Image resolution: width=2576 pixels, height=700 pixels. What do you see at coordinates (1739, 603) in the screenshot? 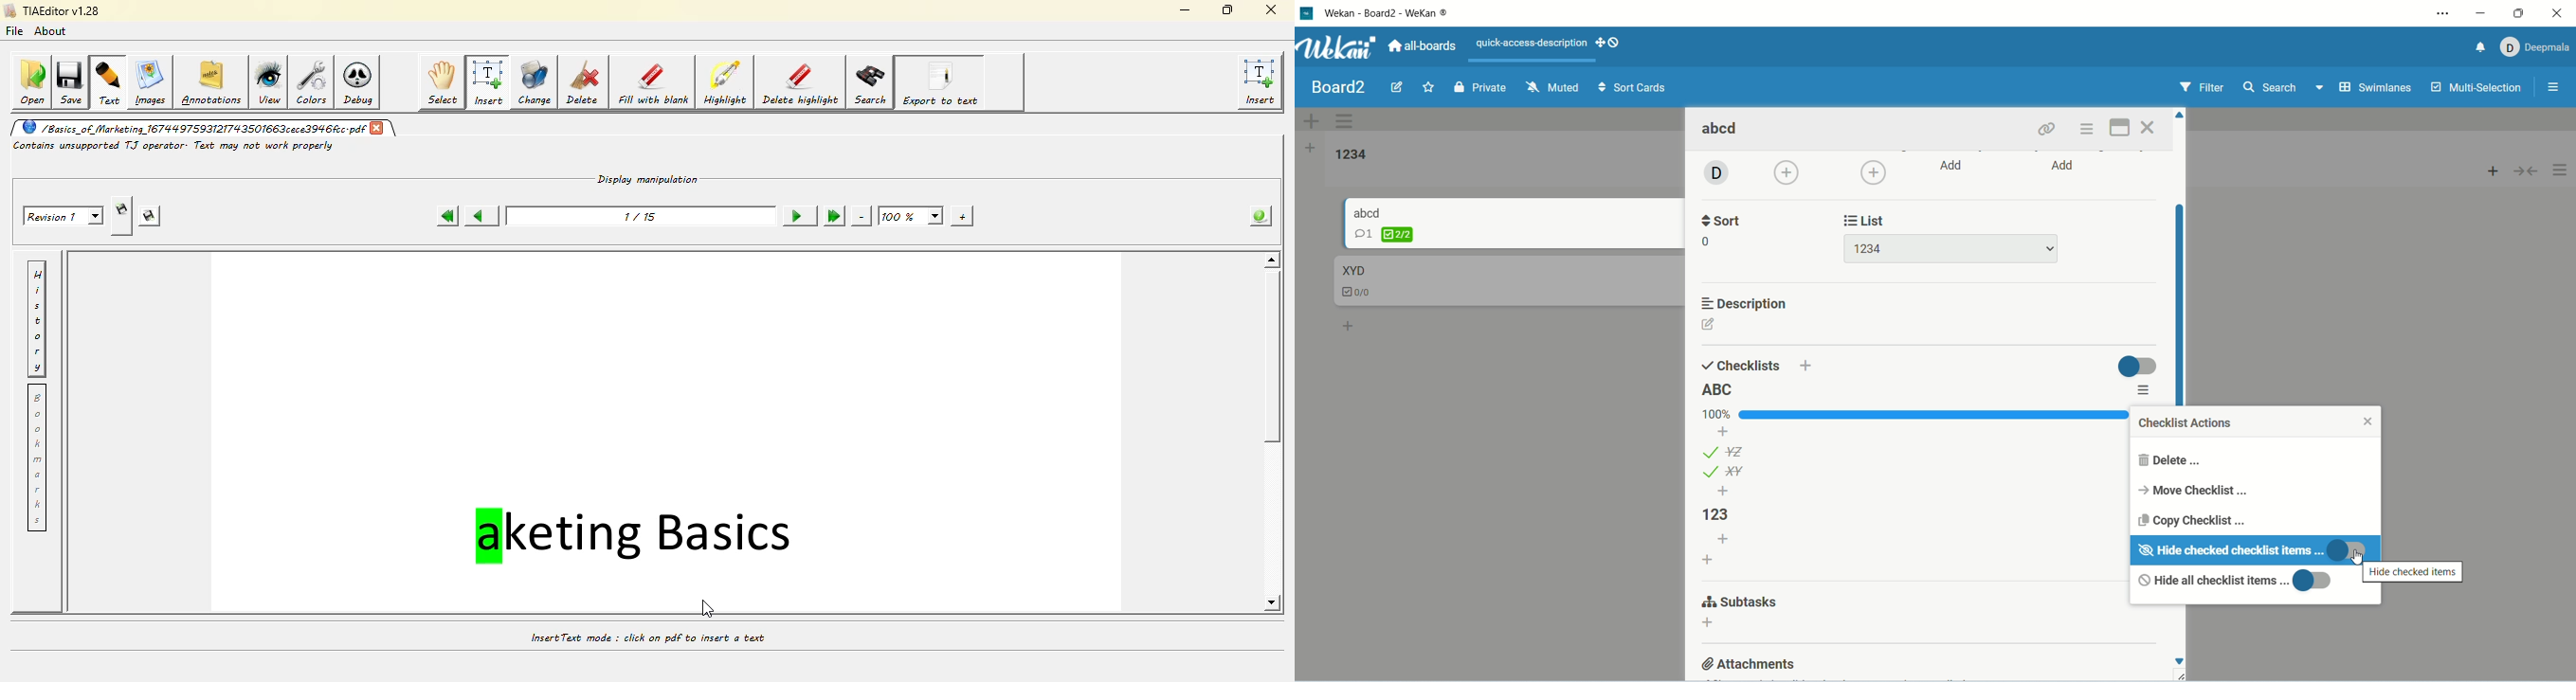
I see `subtasks` at bounding box center [1739, 603].